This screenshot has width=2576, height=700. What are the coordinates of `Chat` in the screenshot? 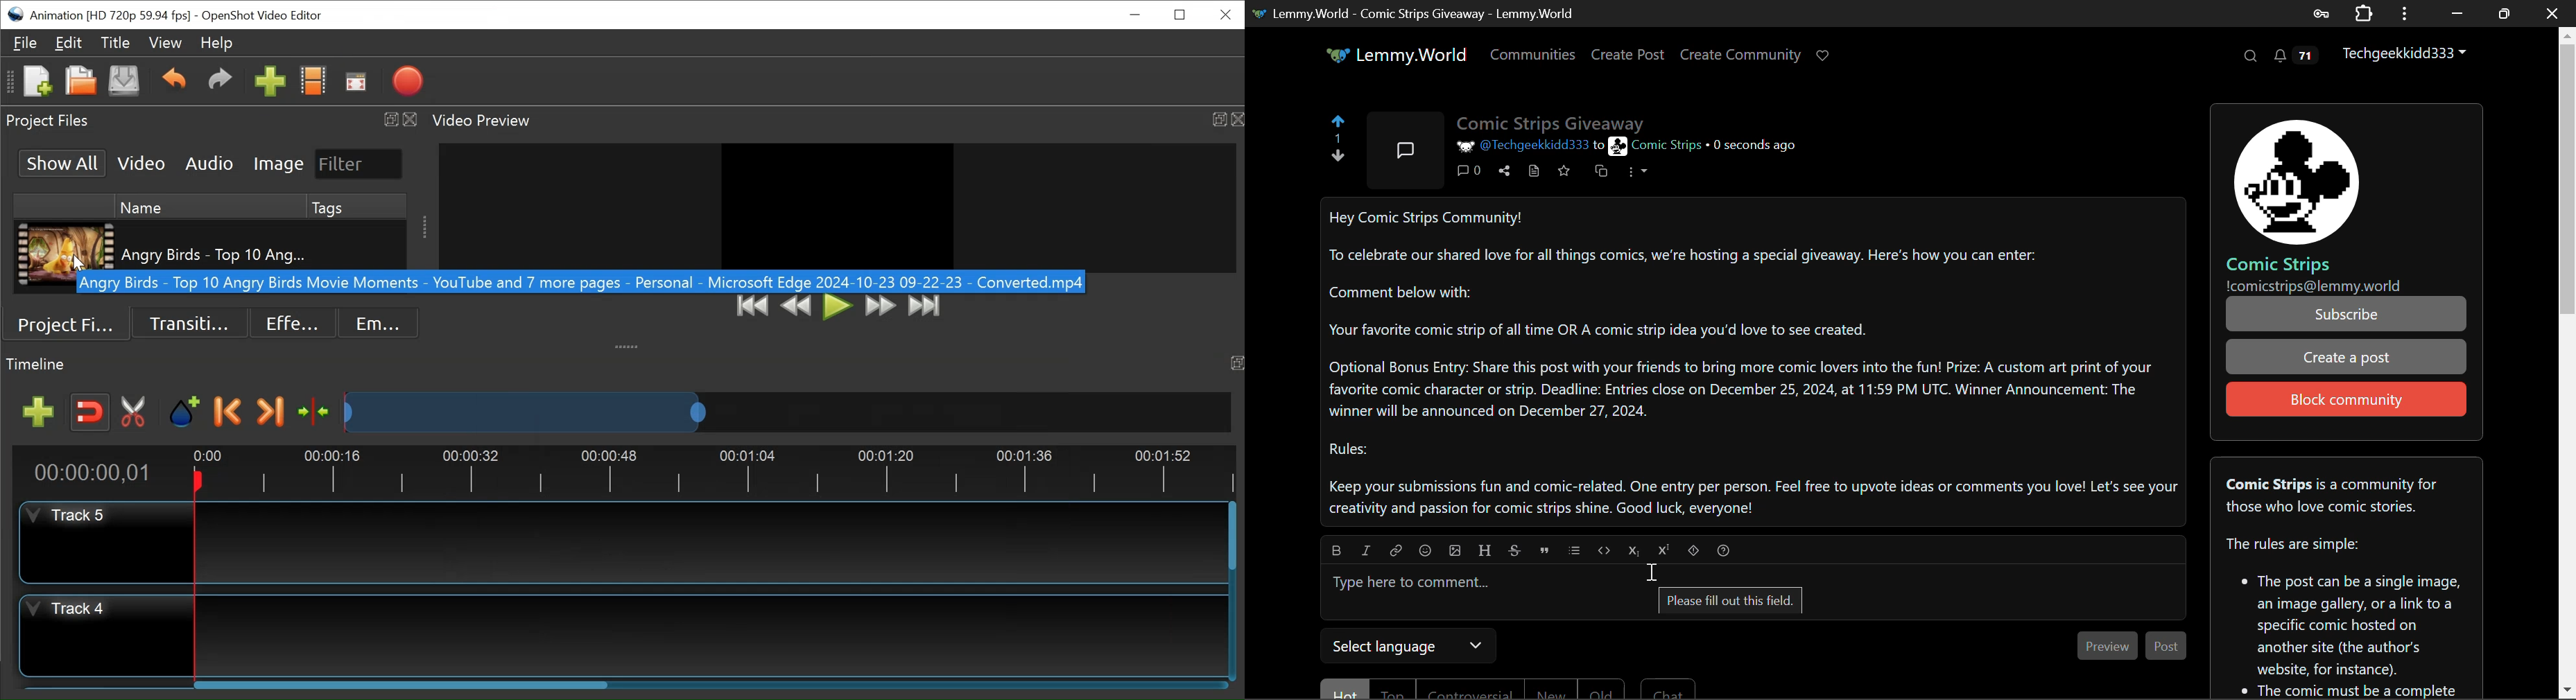 It's located at (1668, 688).